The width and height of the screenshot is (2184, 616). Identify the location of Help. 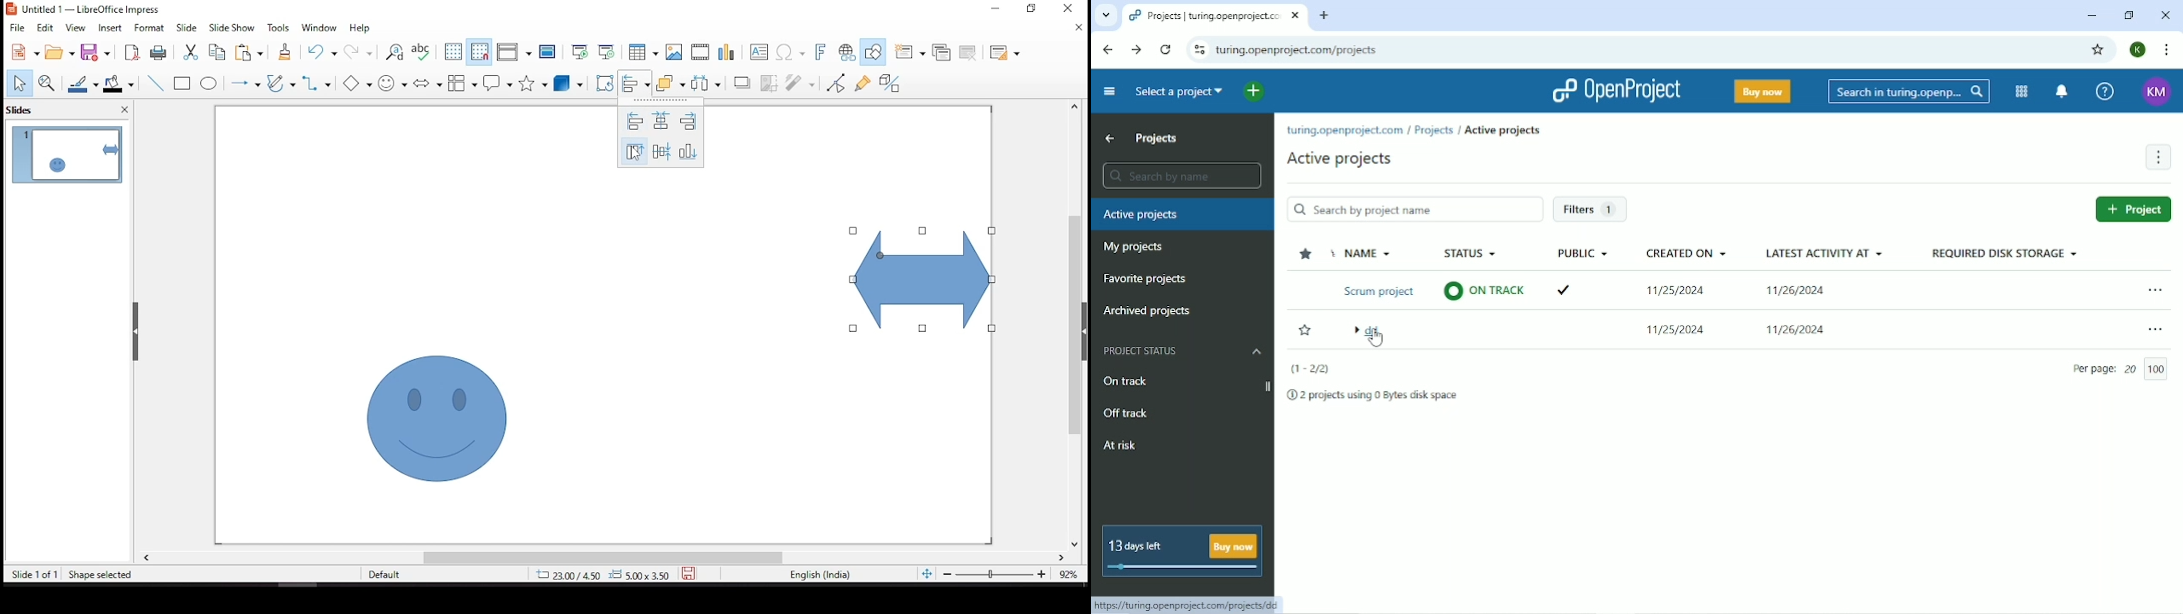
(2105, 91).